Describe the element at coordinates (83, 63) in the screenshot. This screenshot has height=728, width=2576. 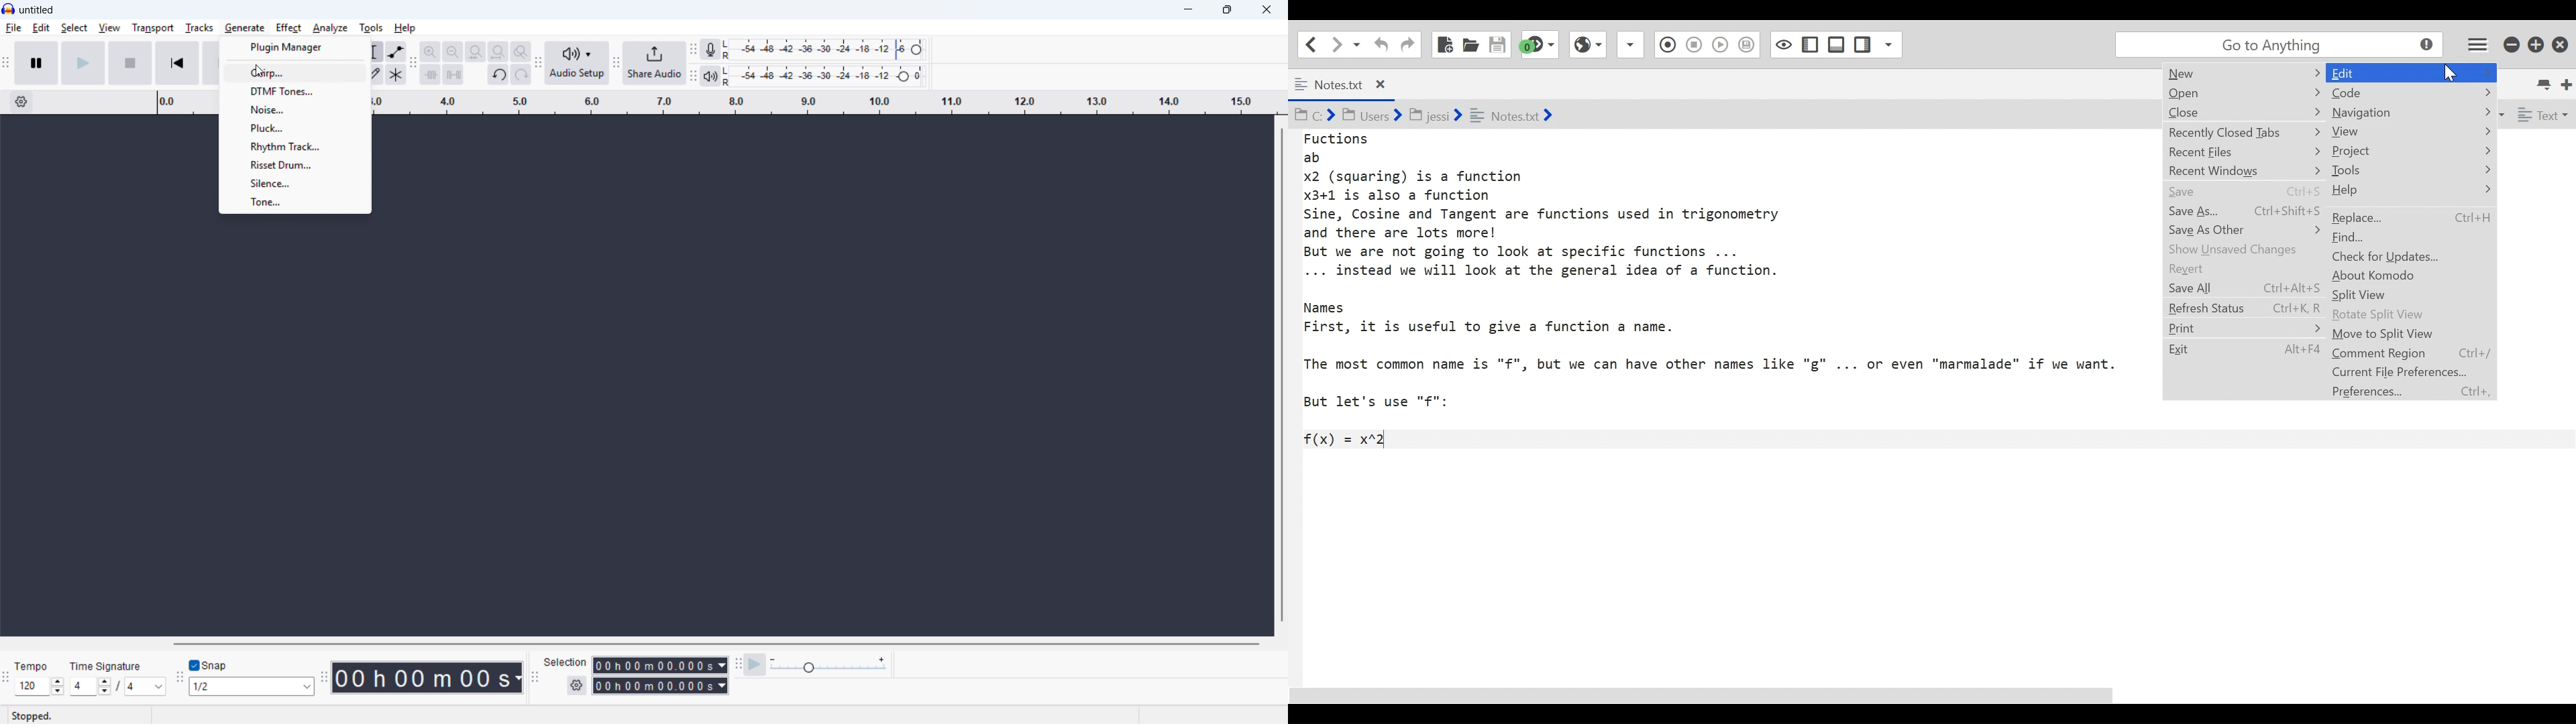
I see `play ` at that location.